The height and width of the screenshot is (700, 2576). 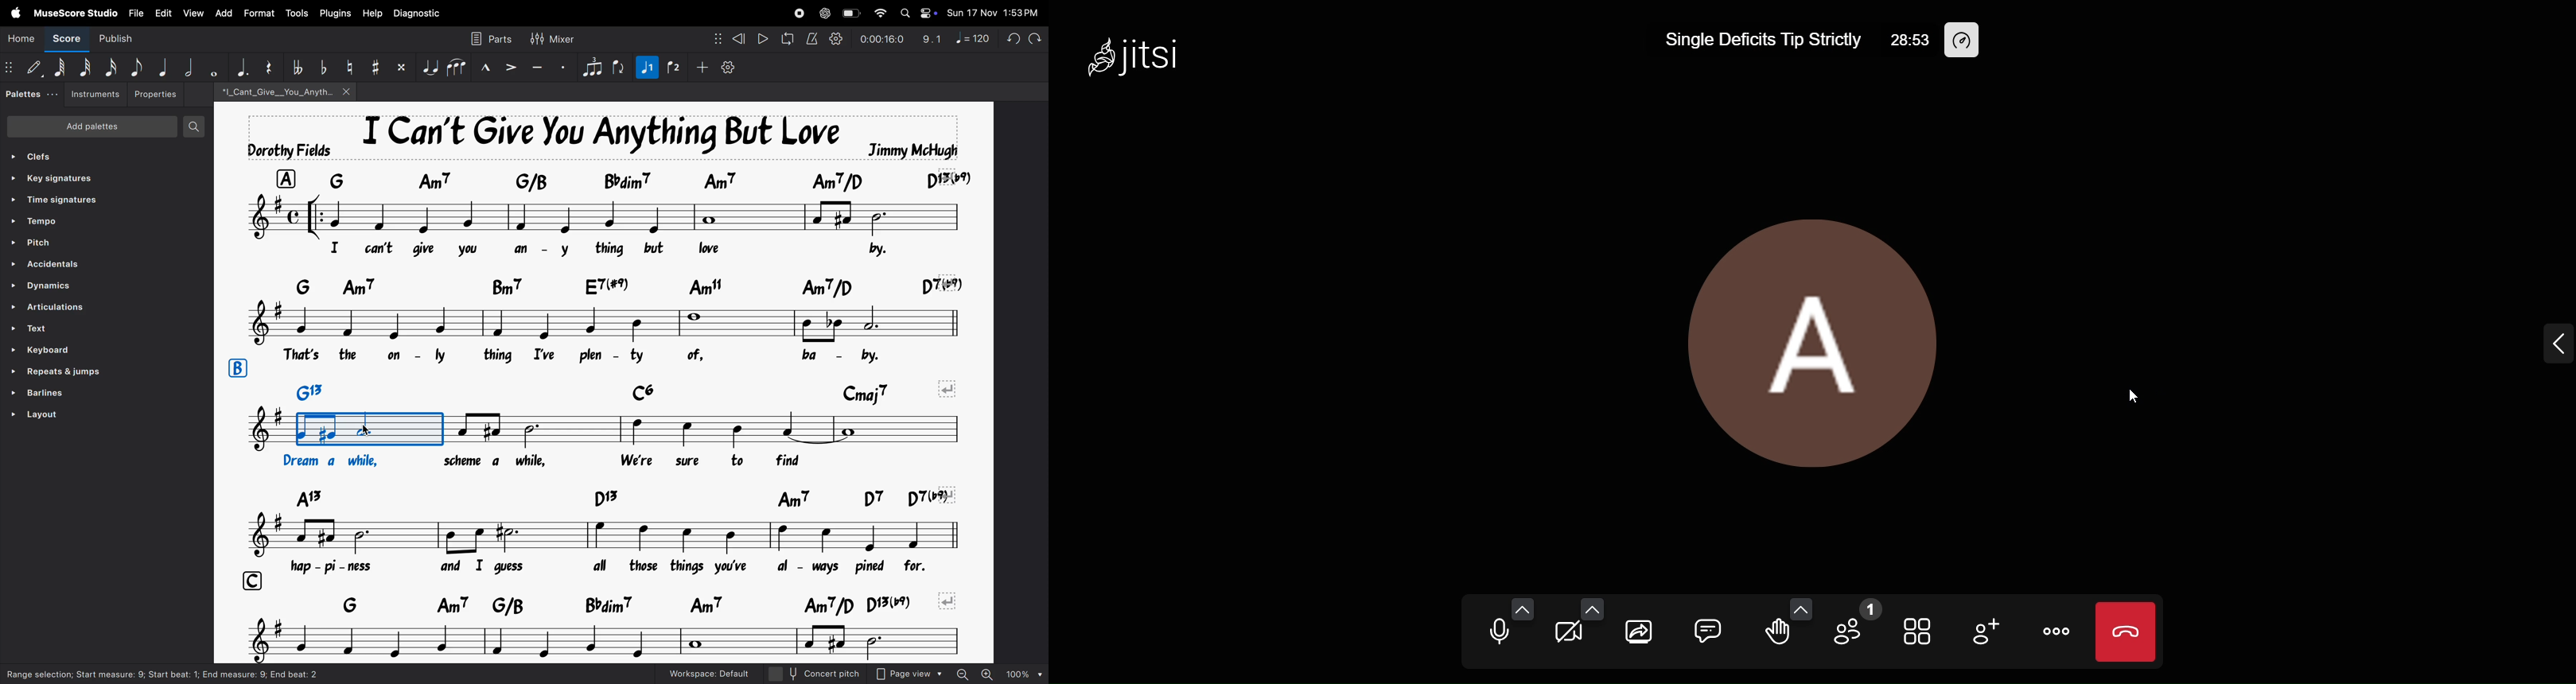 What do you see at coordinates (59, 69) in the screenshot?
I see `64 note` at bounding box center [59, 69].